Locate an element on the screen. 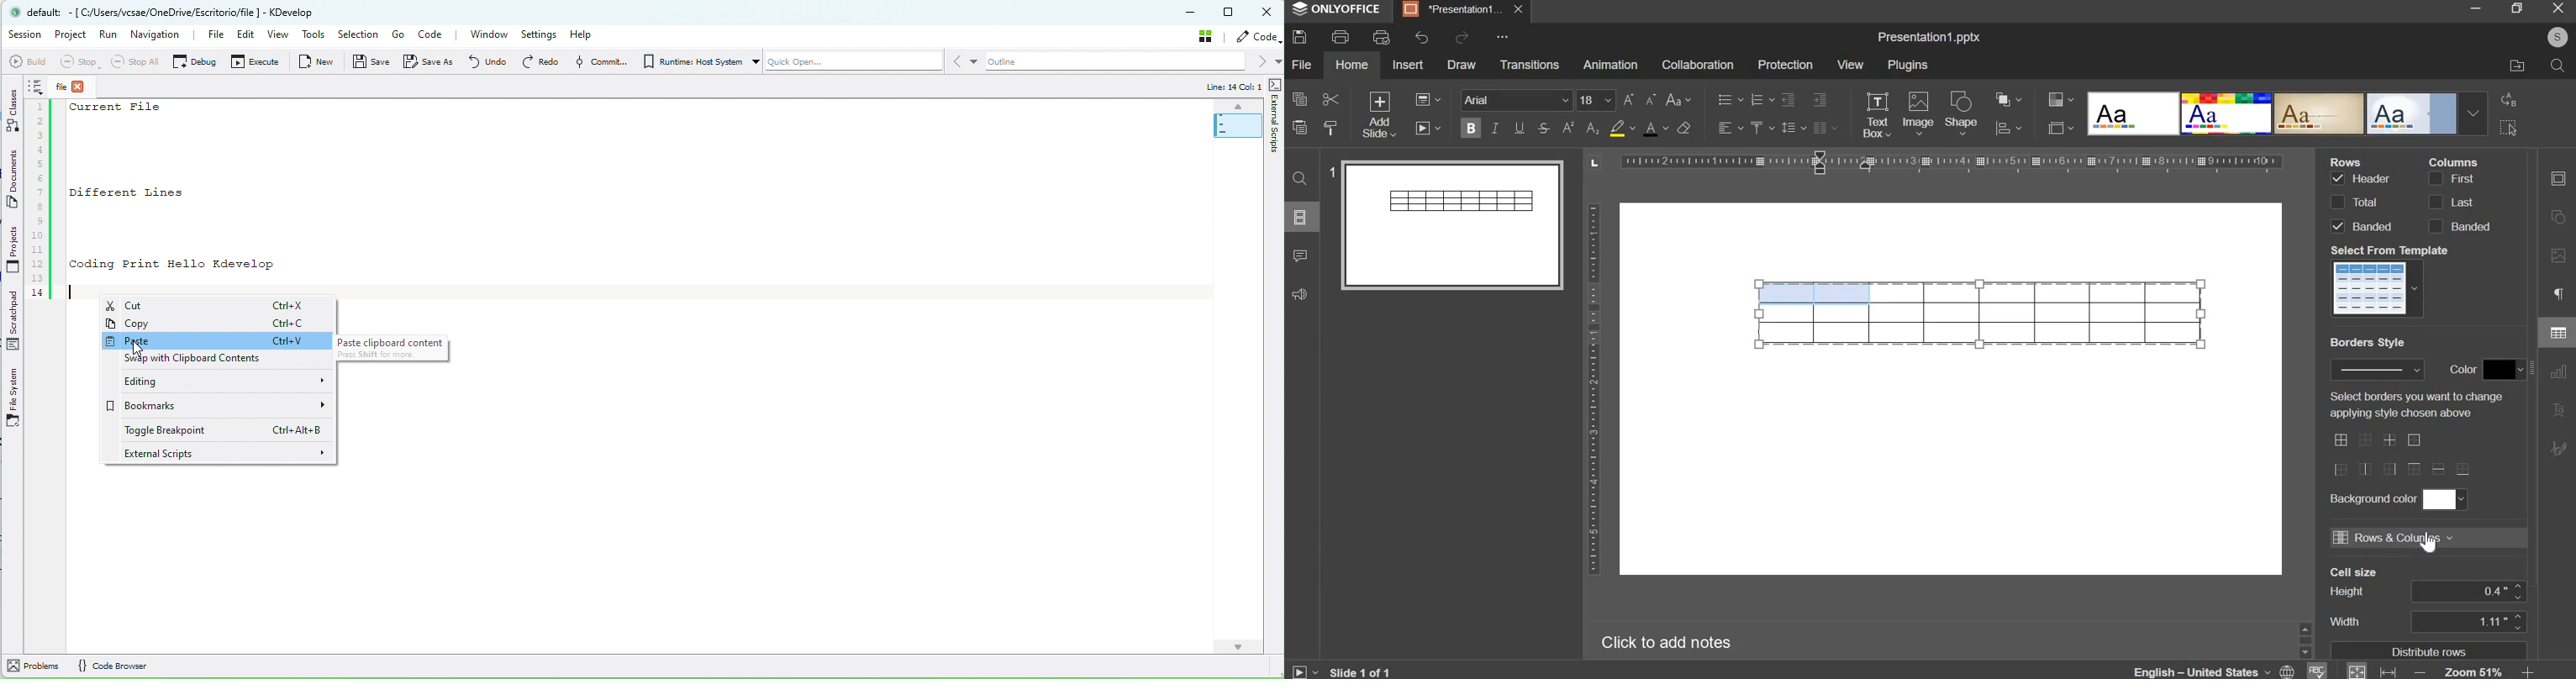  Projects is located at coordinates (13, 251).